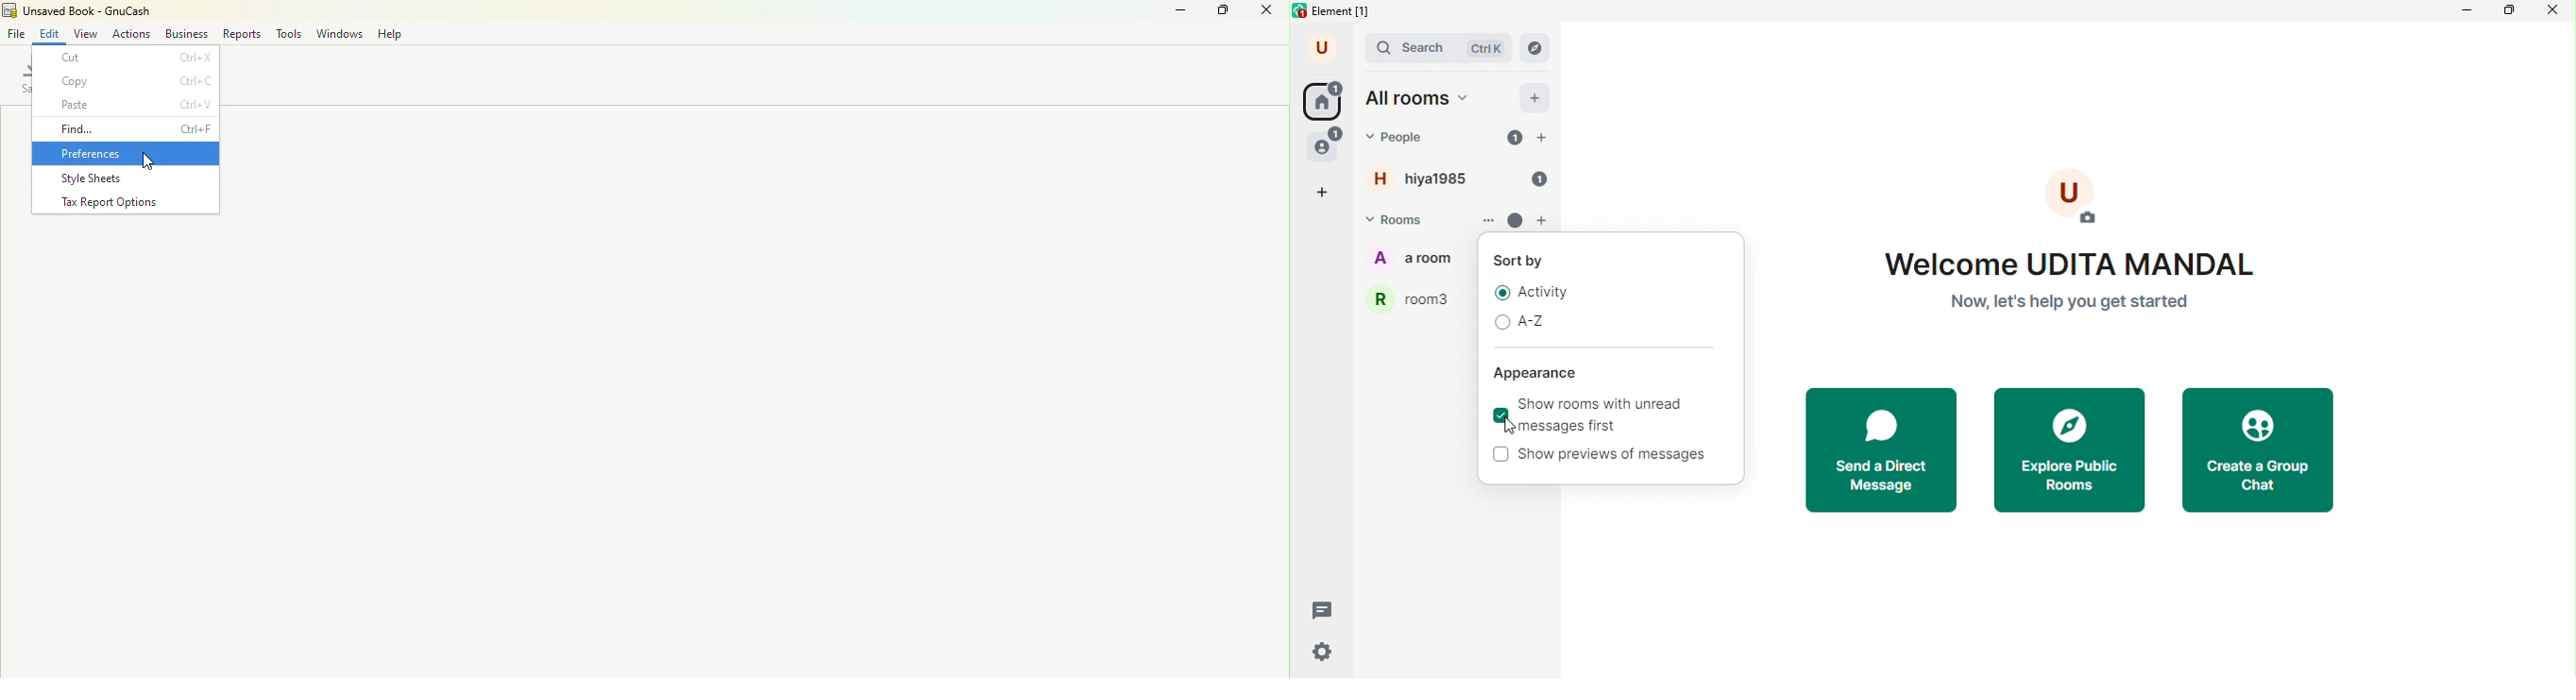 The height and width of the screenshot is (700, 2576). I want to click on title, so click(1339, 11).